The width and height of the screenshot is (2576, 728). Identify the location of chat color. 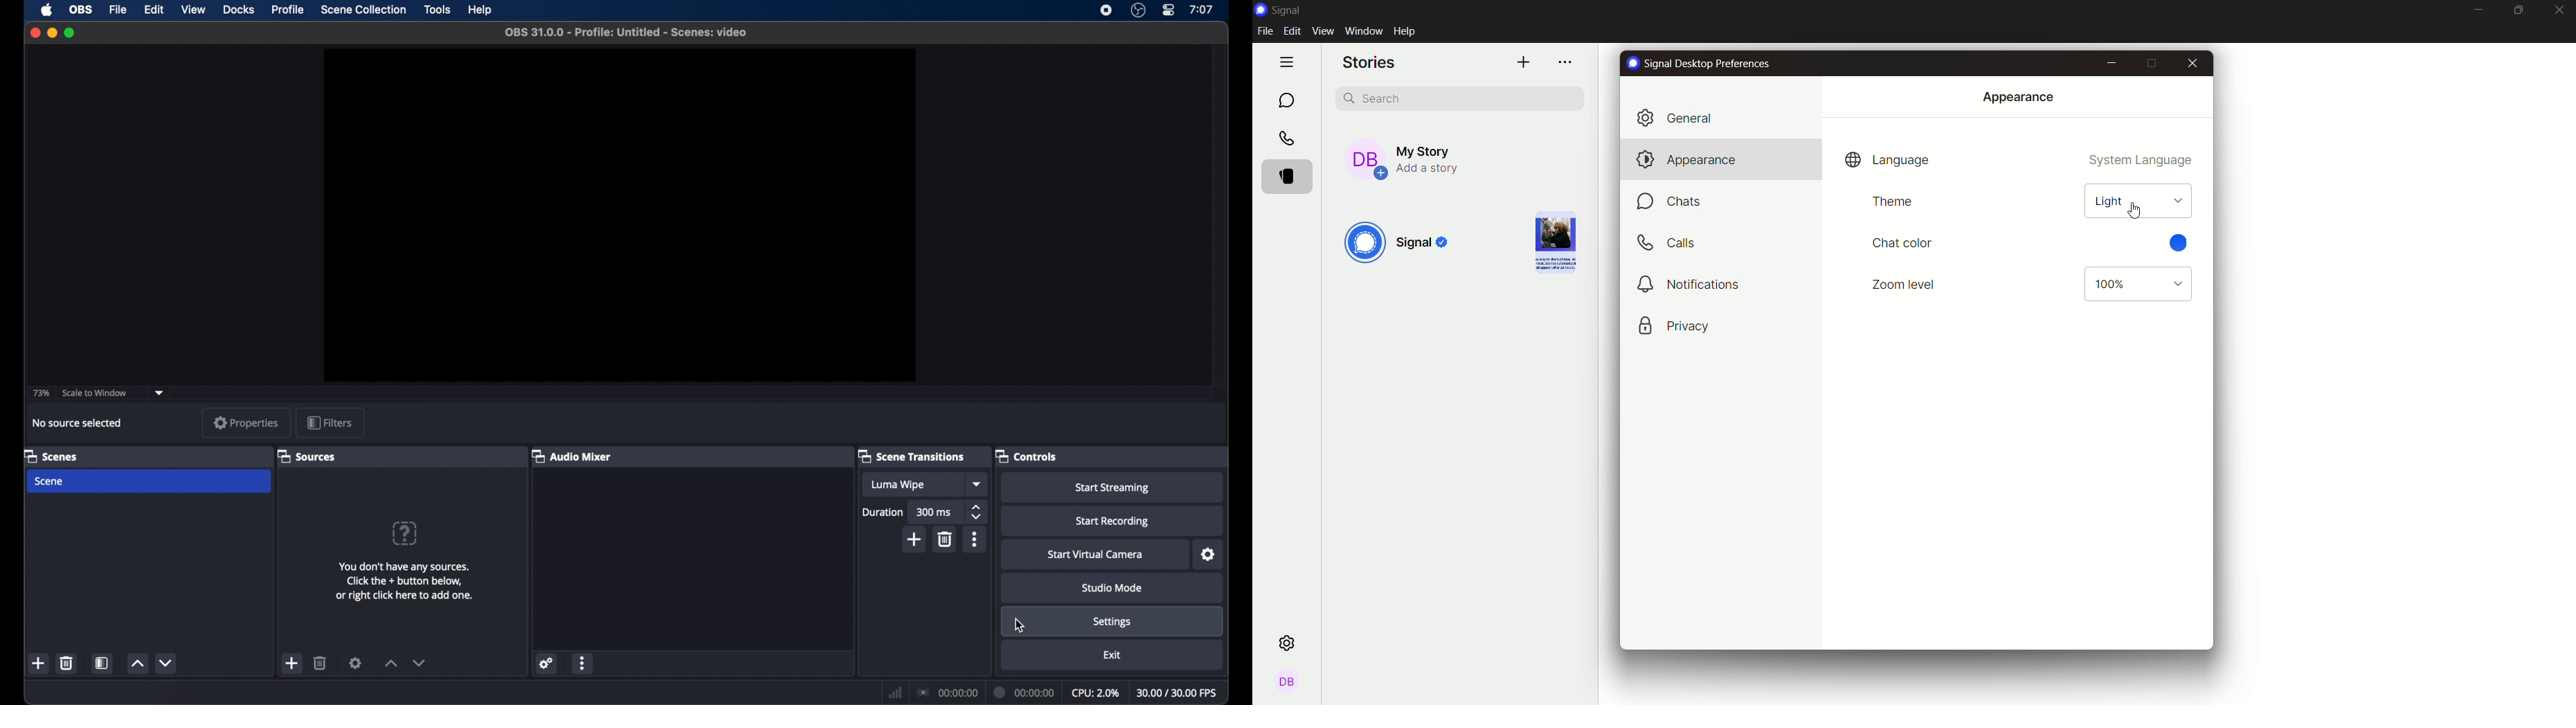
(1902, 242).